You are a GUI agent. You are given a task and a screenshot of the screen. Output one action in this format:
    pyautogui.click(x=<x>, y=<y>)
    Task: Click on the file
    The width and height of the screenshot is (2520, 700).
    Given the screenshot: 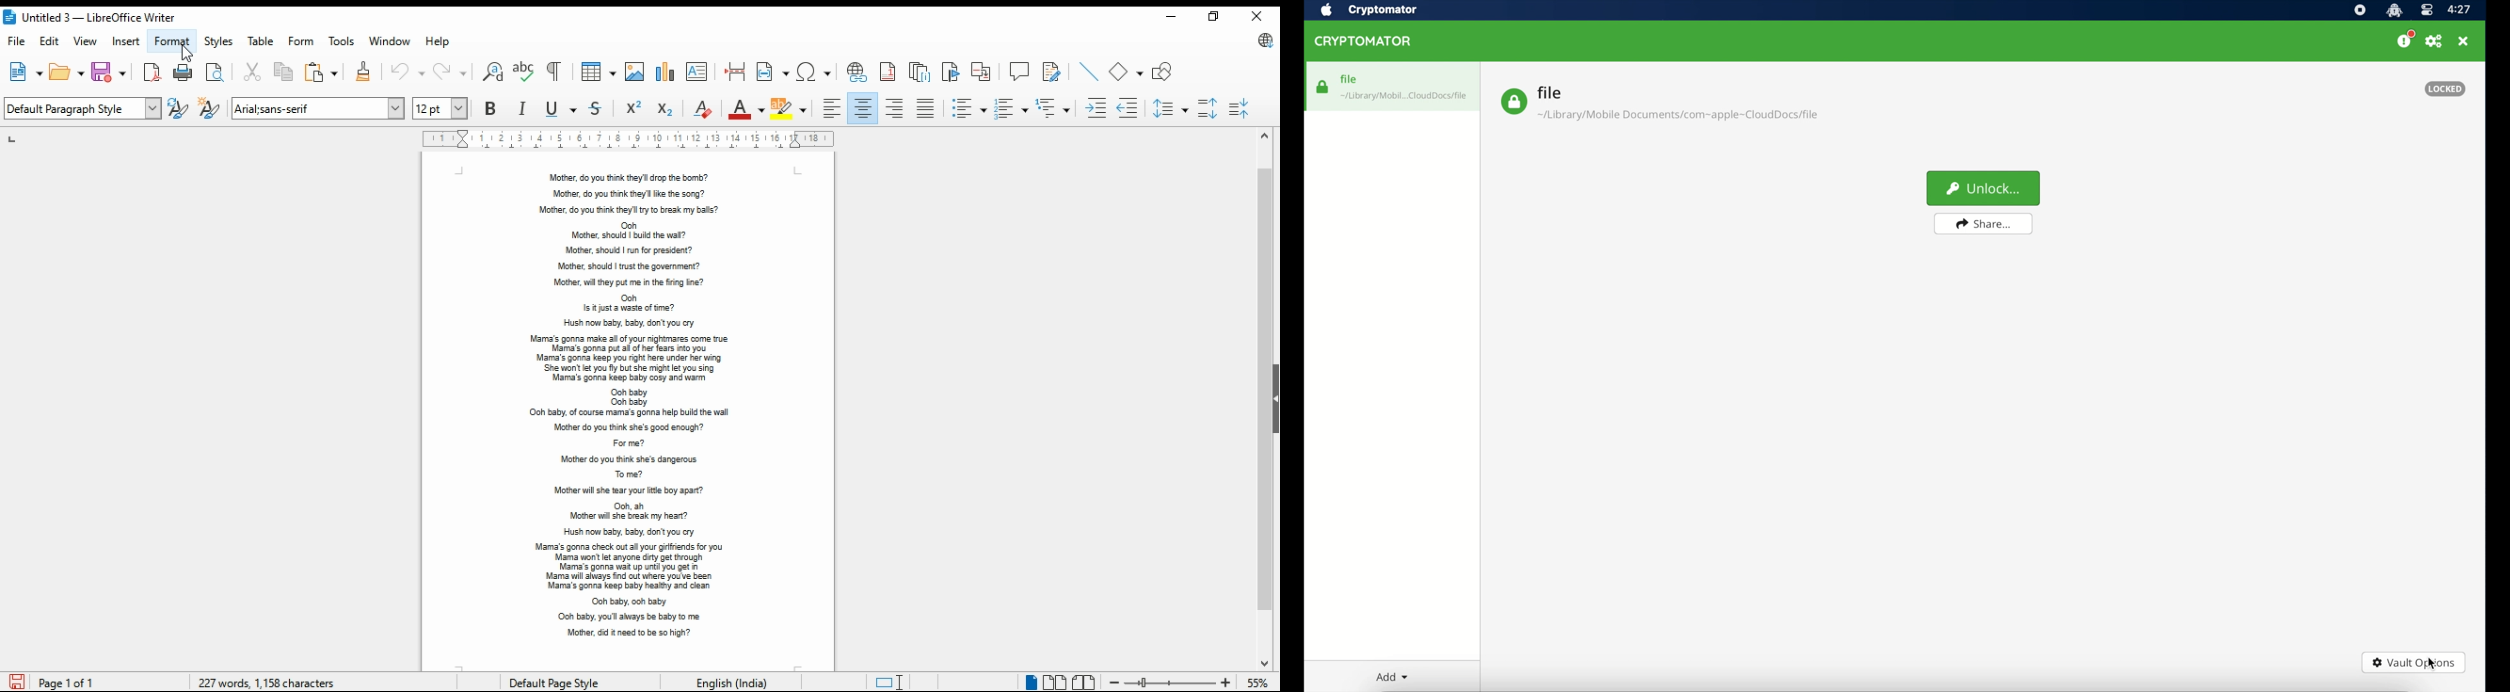 What is the action you would take?
    pyautogui.click(x=17, y=43)
    